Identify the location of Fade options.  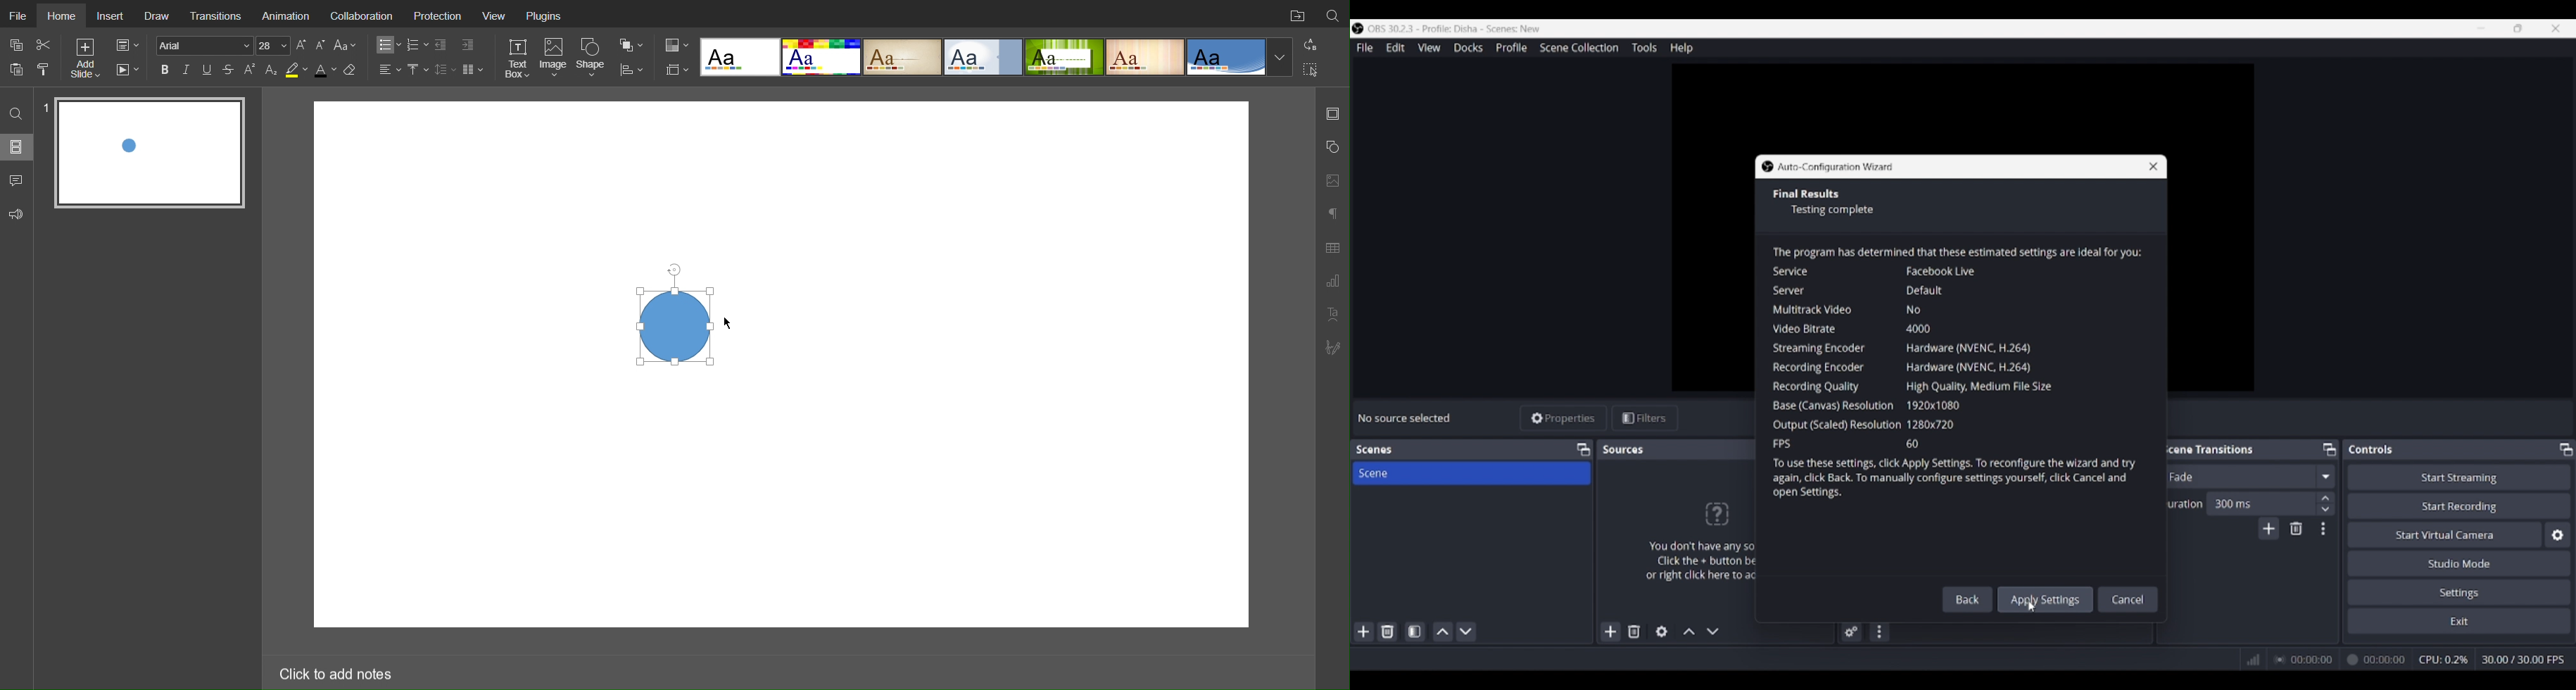
(2325, 476).